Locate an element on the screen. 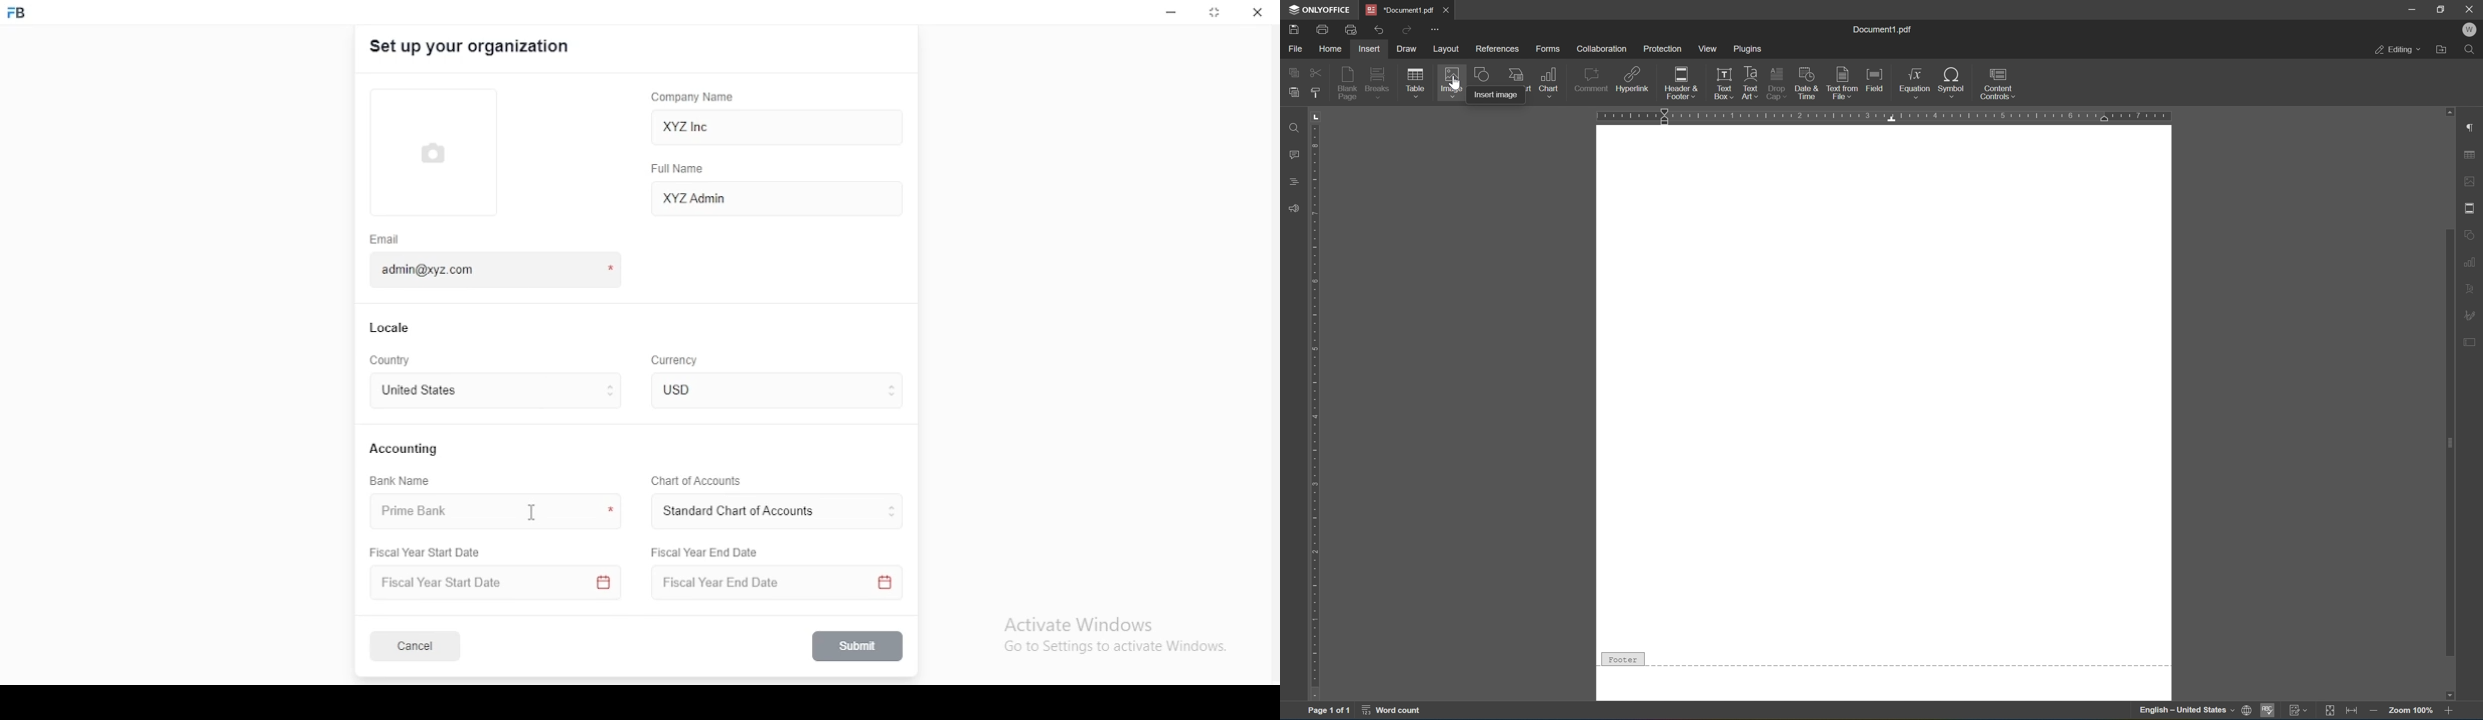  equation is located at coordinates (1916, 82).